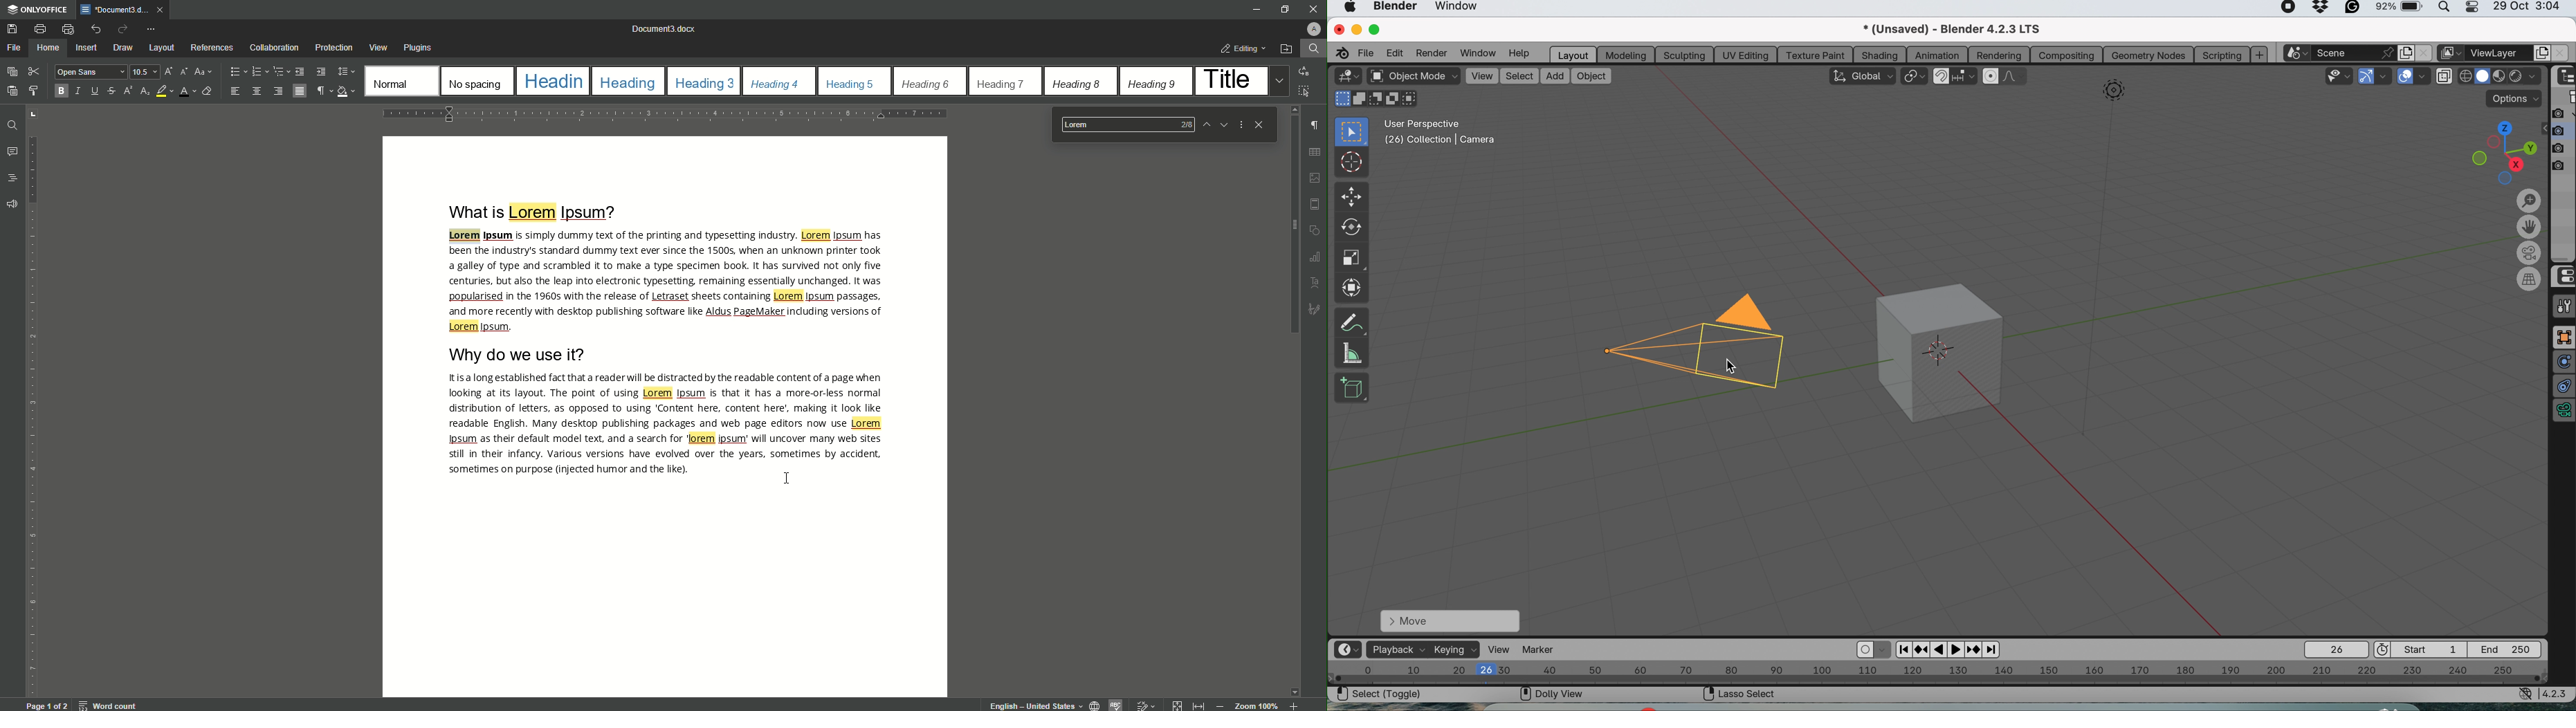 The height and width of the screenshot is (728, 2576). Describe the element at coordinates (707, 82) in the screenshot. I see `Heading 3` at that location.